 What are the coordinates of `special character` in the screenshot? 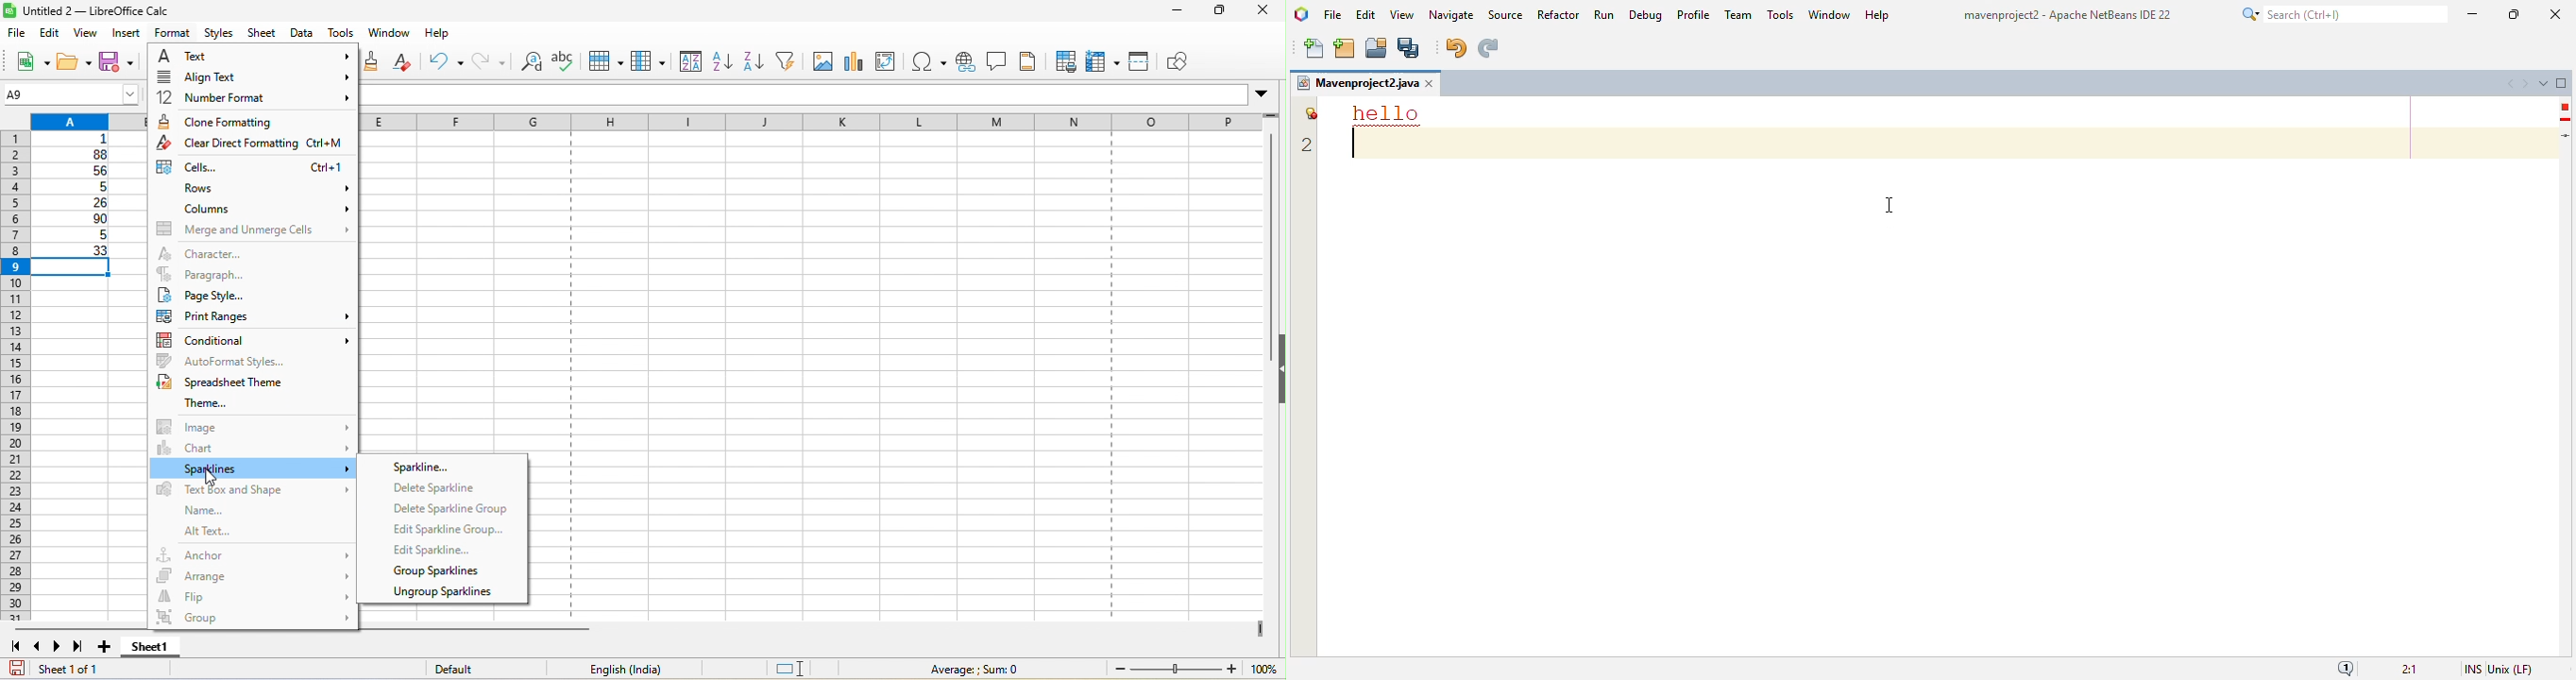 It's located at (929, 63).